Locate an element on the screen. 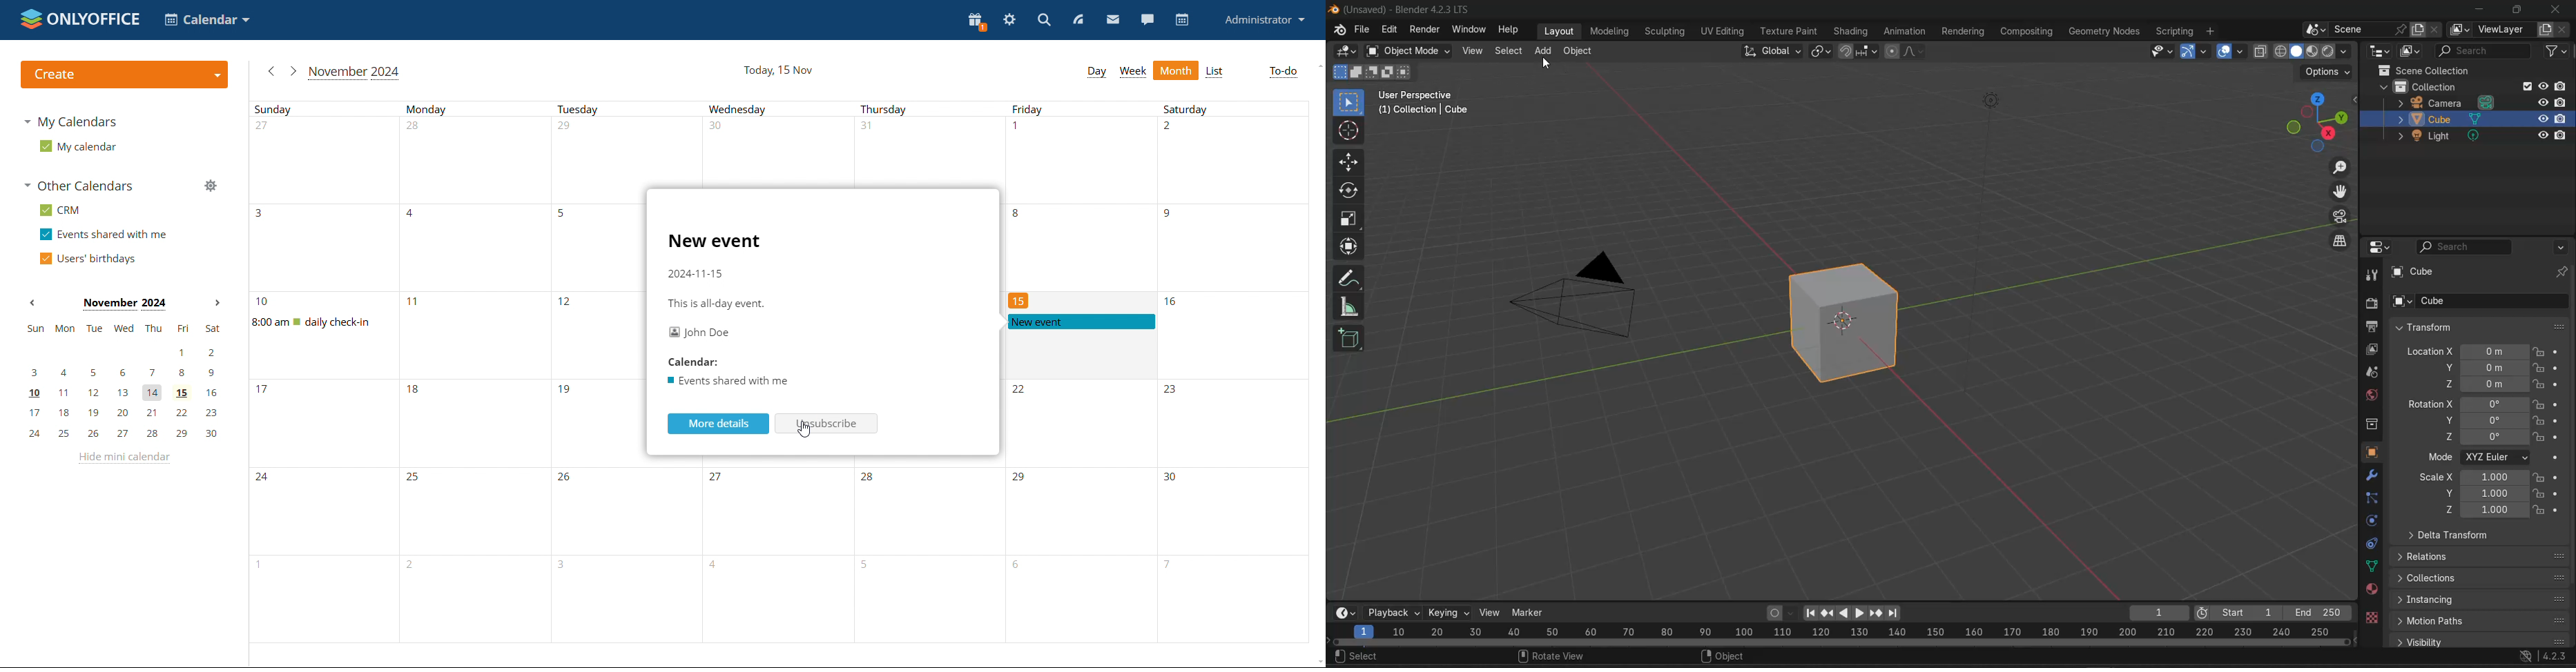 The width and height of the screenshot is (2576, 672). cursor is located at coordinates (806, 431).